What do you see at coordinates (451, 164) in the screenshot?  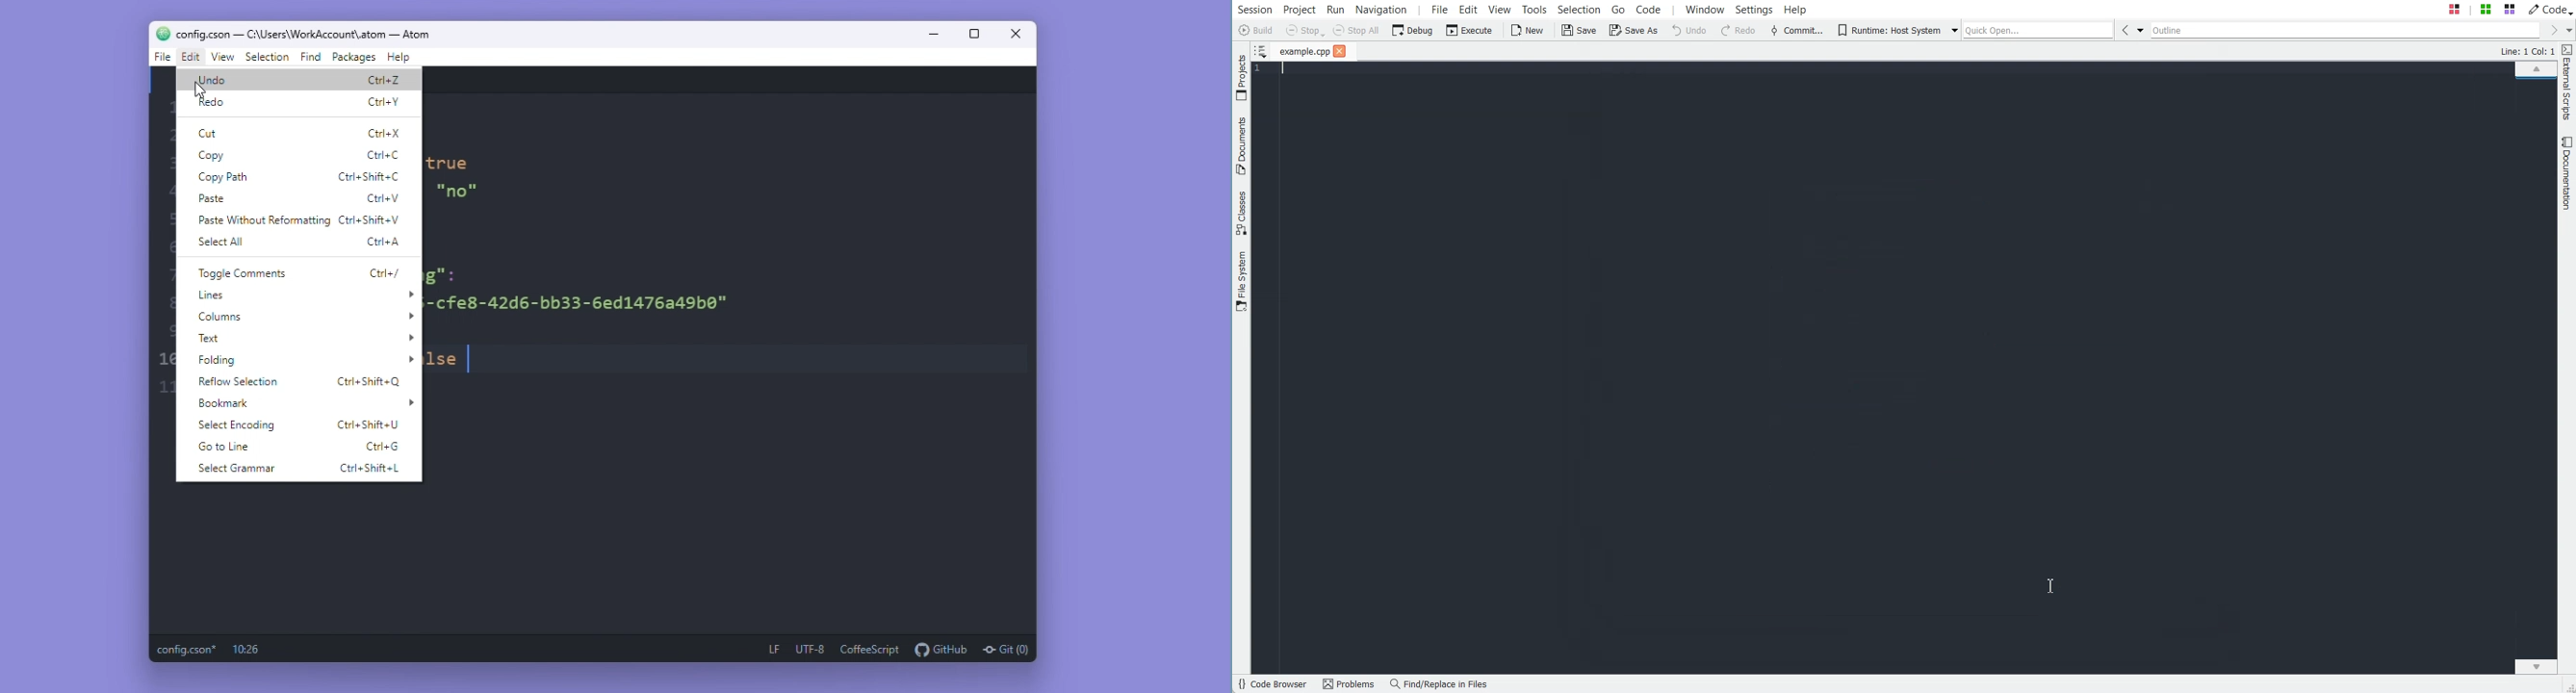 I see `true` at bounding box center [451, 164].